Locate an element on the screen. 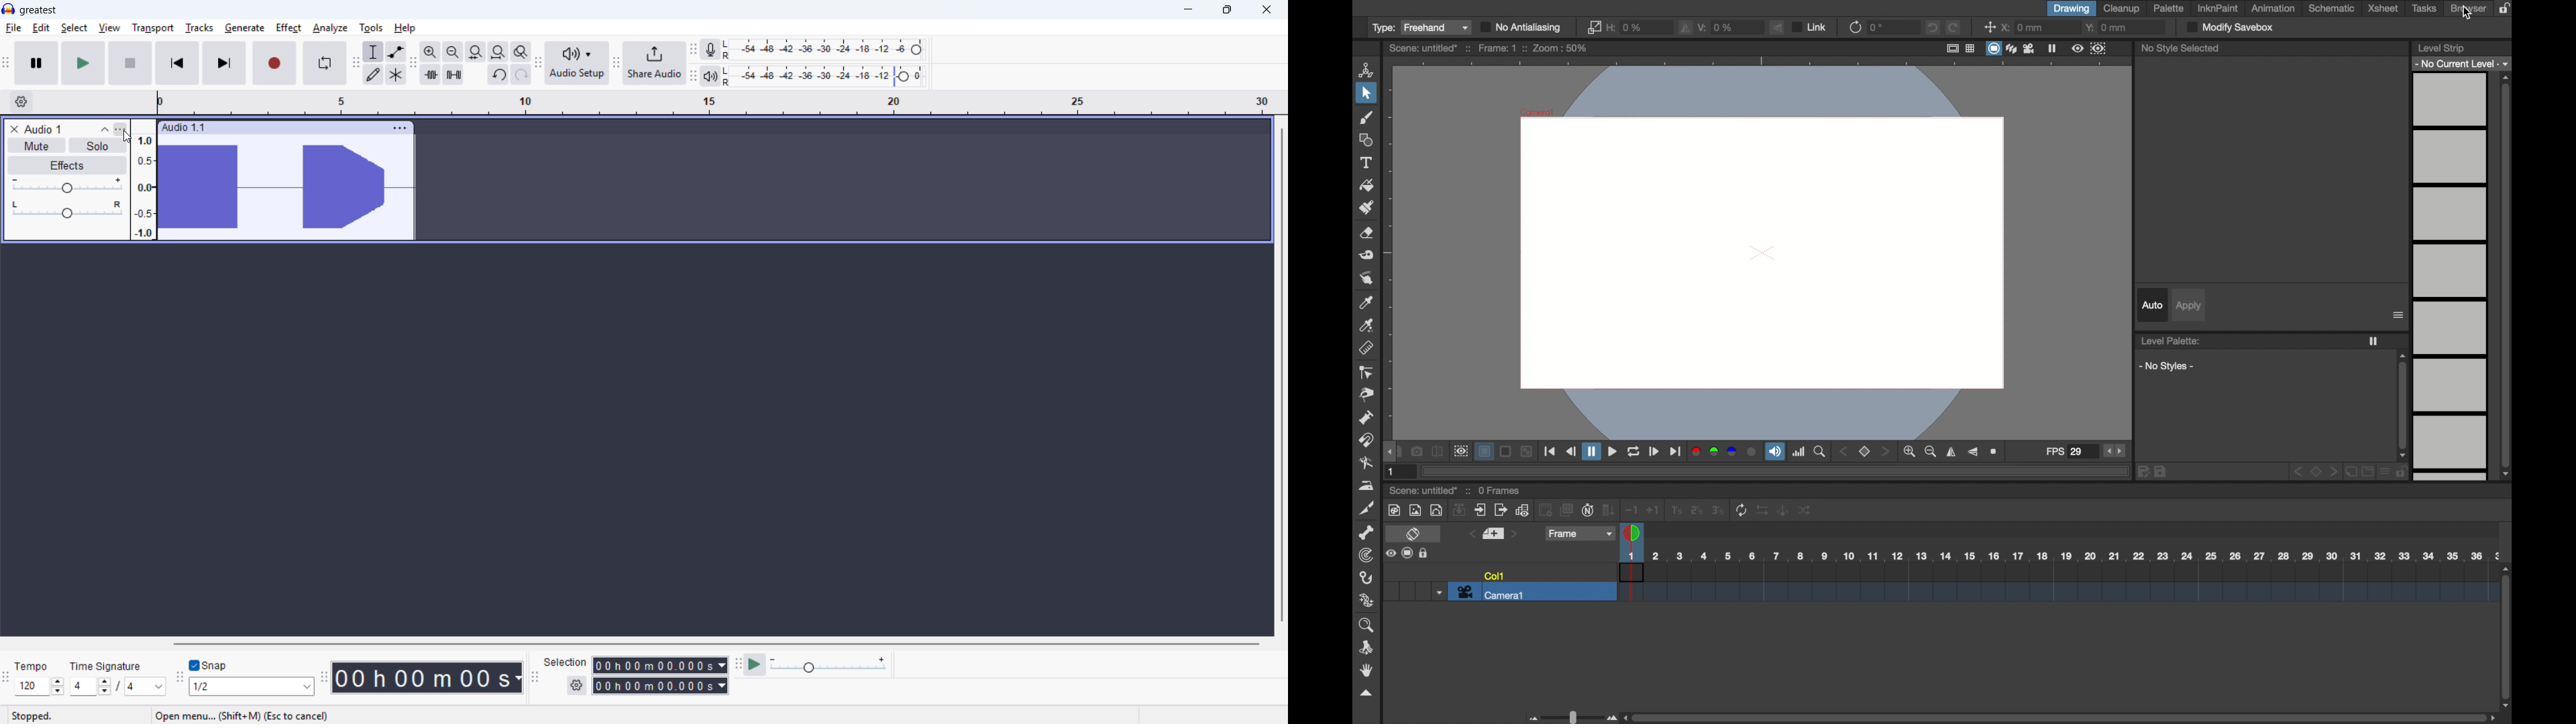  open menu... (shift + M) (esc to cancel) is located at coordinates (241, 716).